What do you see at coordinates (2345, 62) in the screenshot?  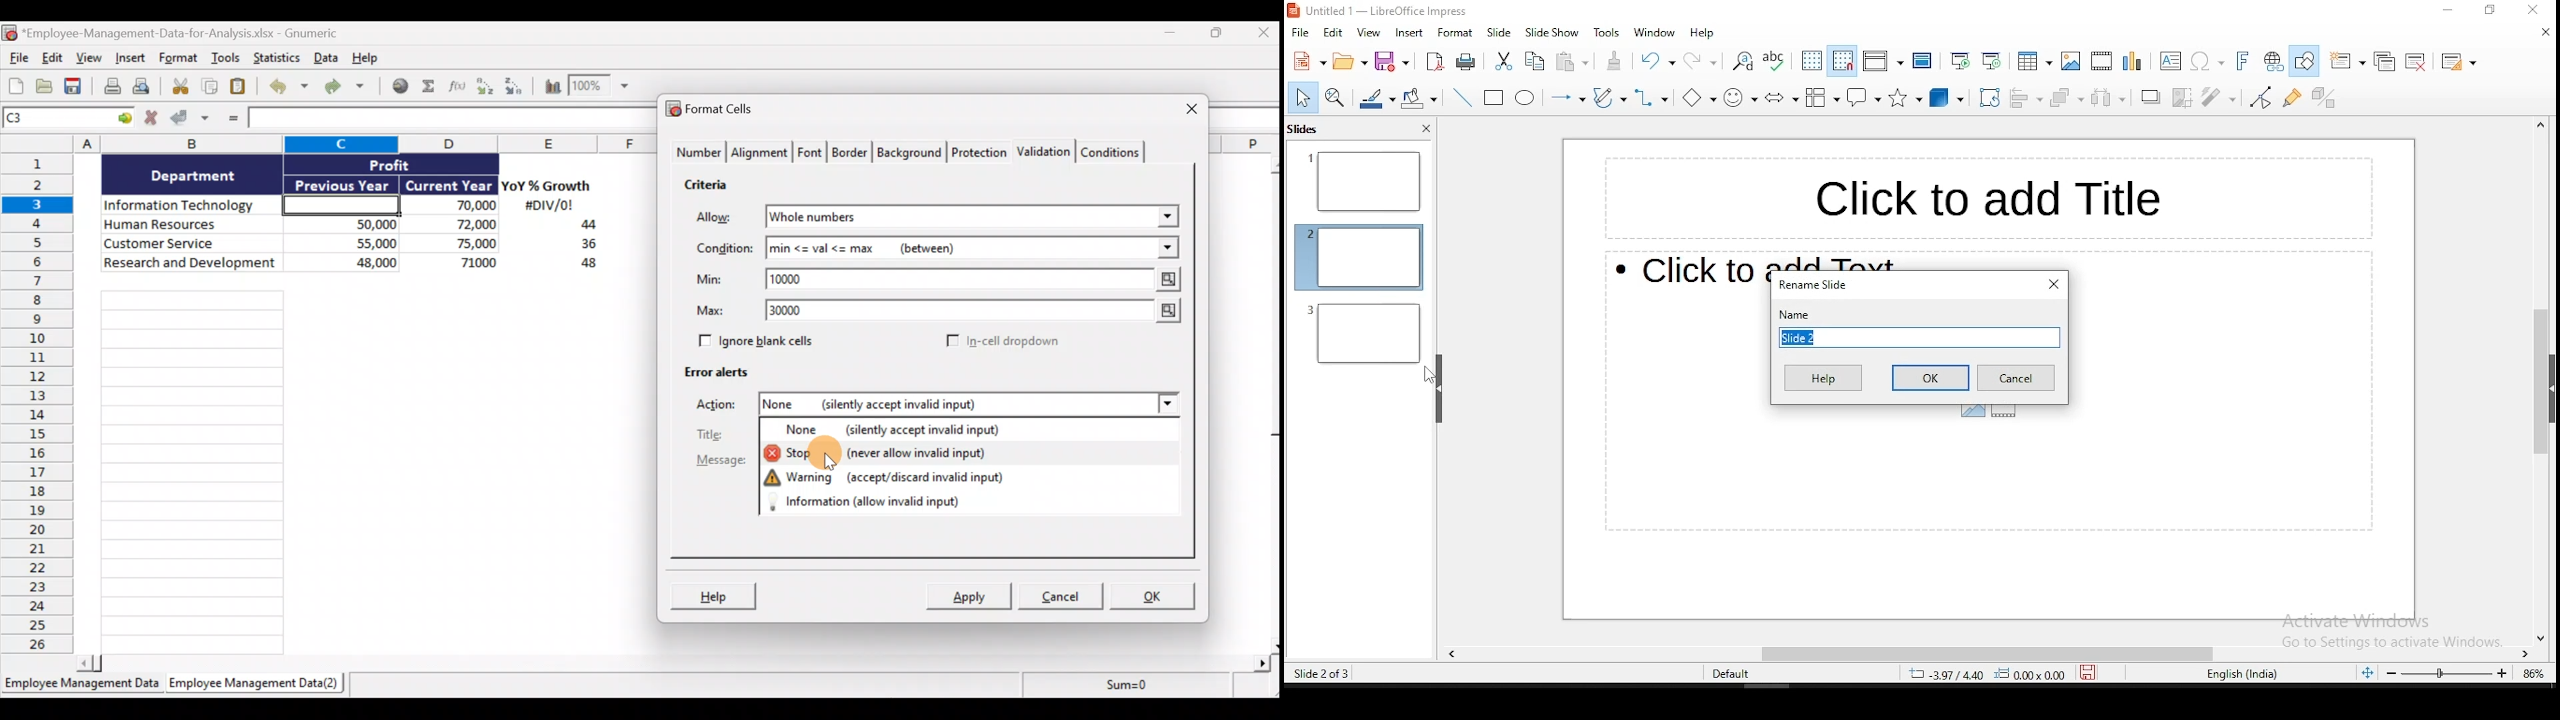 I see `new  slide` at bounding box center [2345, 62].